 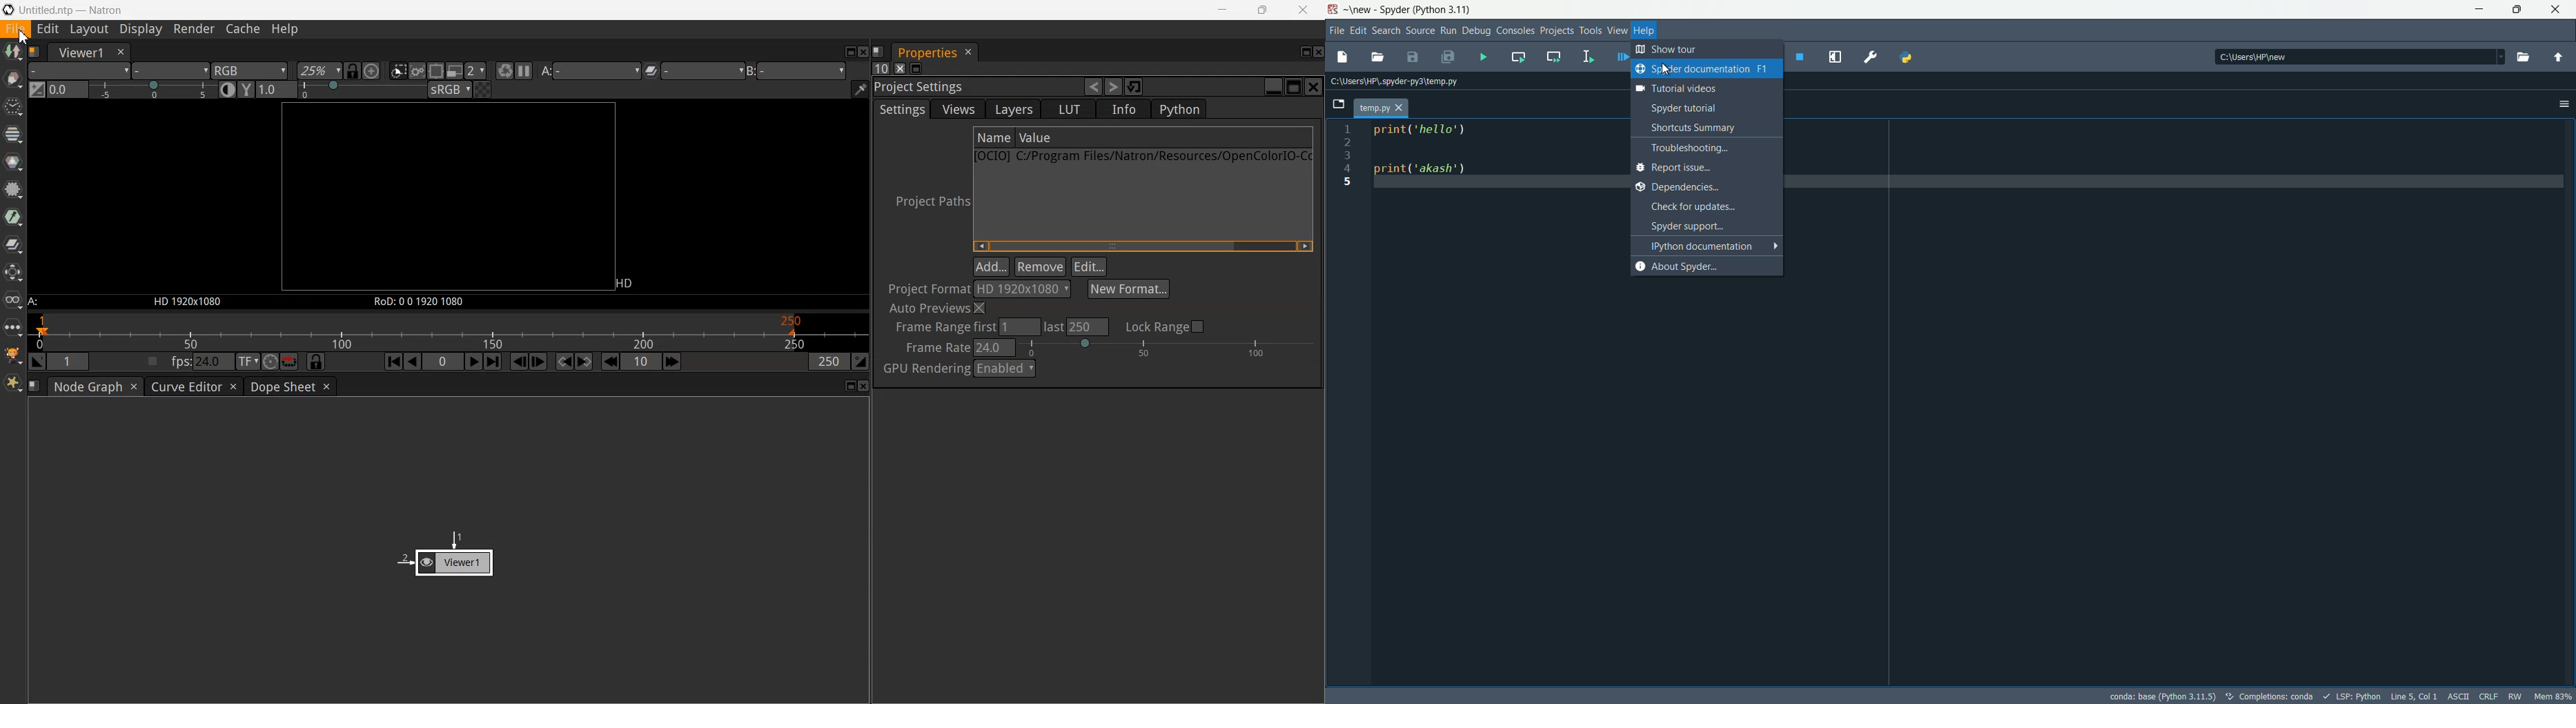 I want to click on debug menu, so click(x=1476, y=31).